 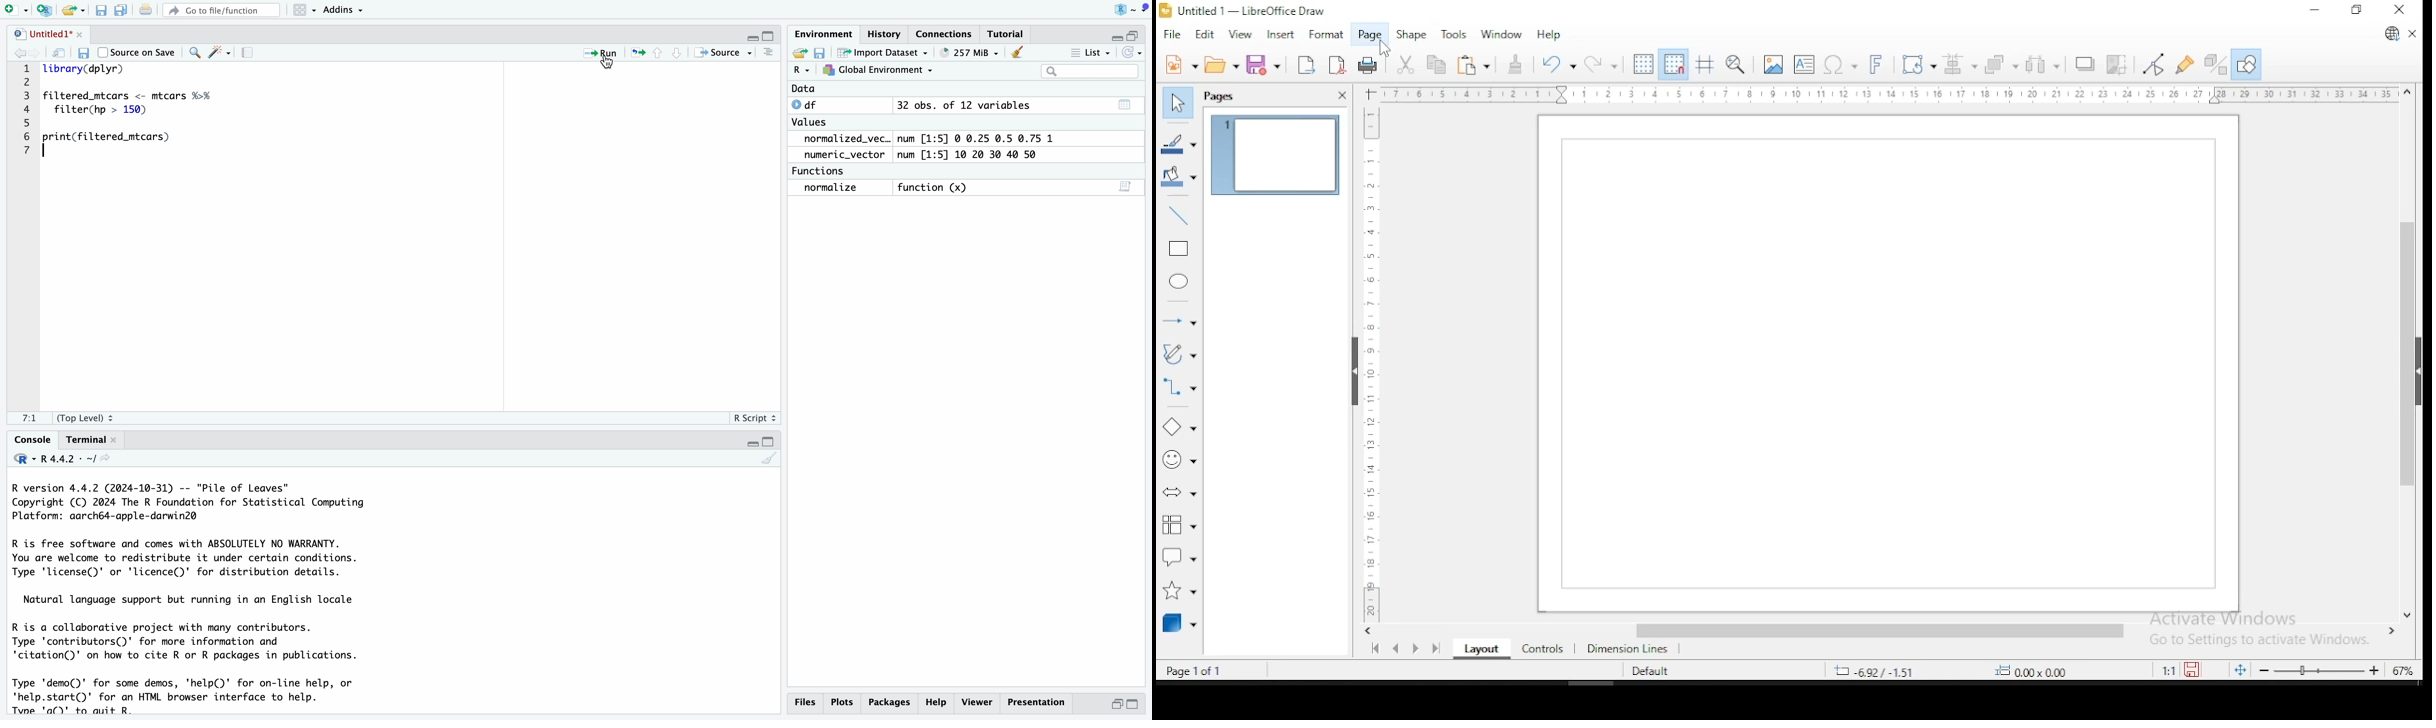 What do you see at coordinates (2245, 65) in the screenshot?
I see `show draw functions` at bounding box center [2245, 65].